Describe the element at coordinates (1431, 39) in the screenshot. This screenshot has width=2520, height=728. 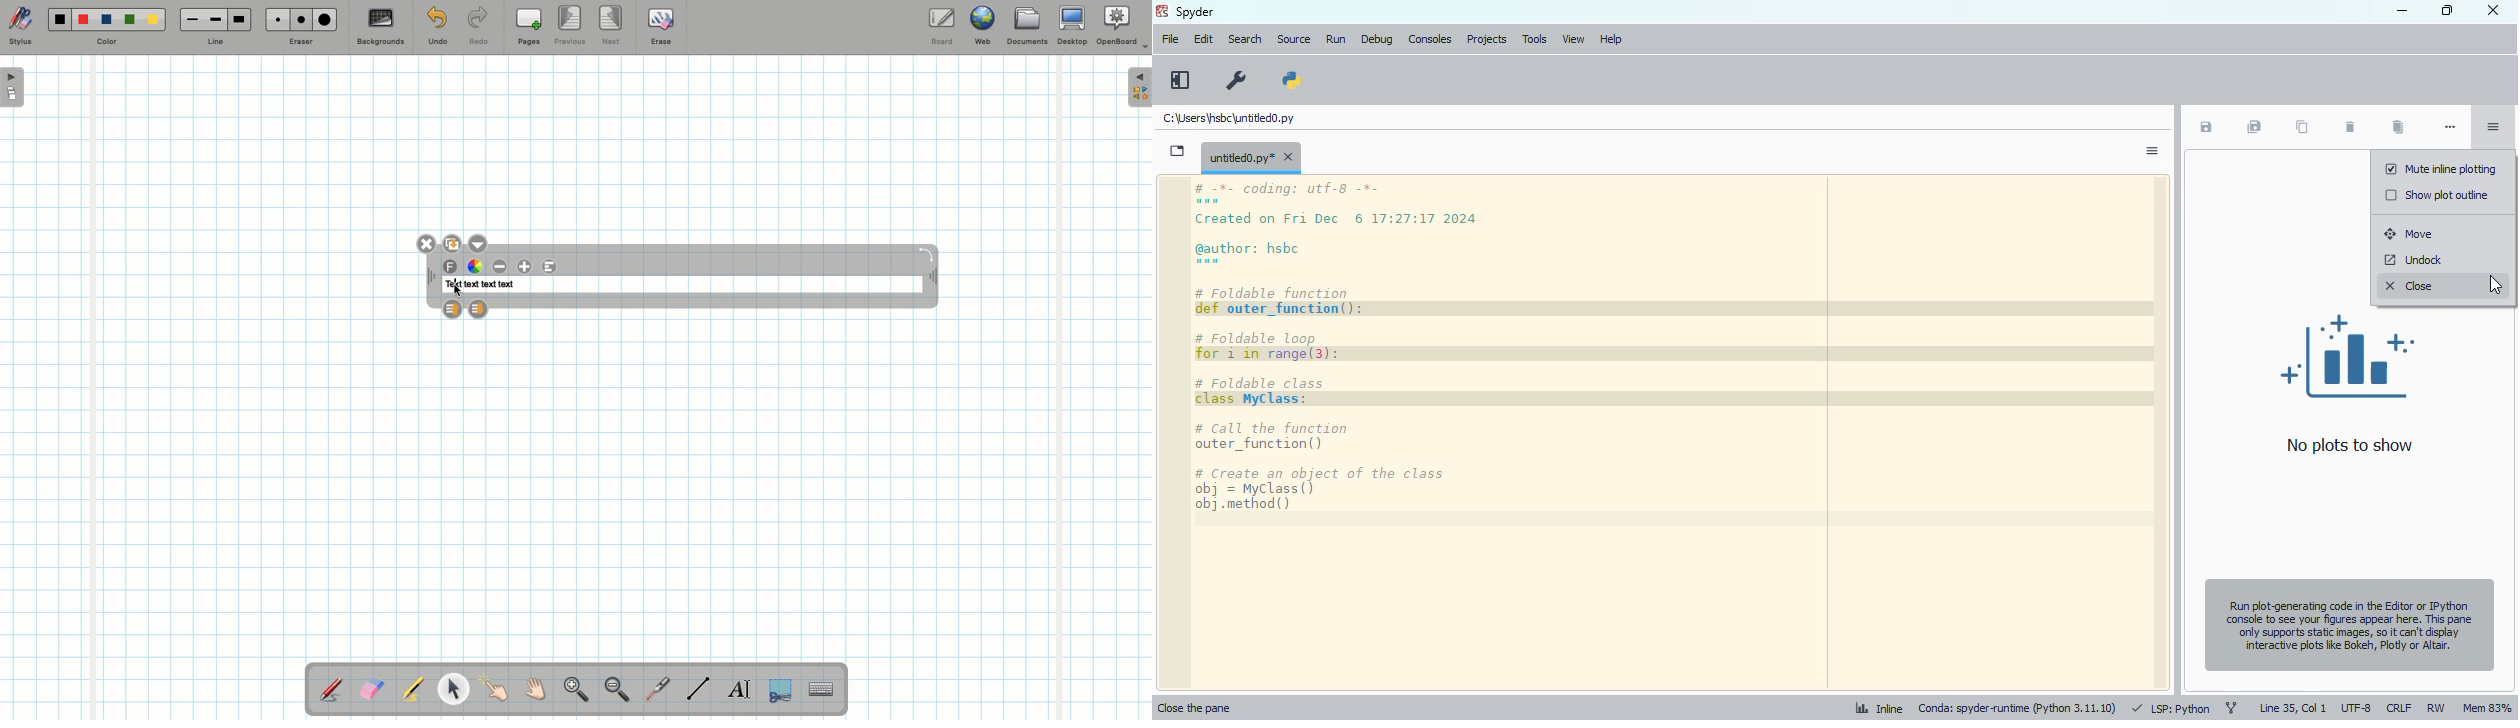
I see `consoles` at that location.